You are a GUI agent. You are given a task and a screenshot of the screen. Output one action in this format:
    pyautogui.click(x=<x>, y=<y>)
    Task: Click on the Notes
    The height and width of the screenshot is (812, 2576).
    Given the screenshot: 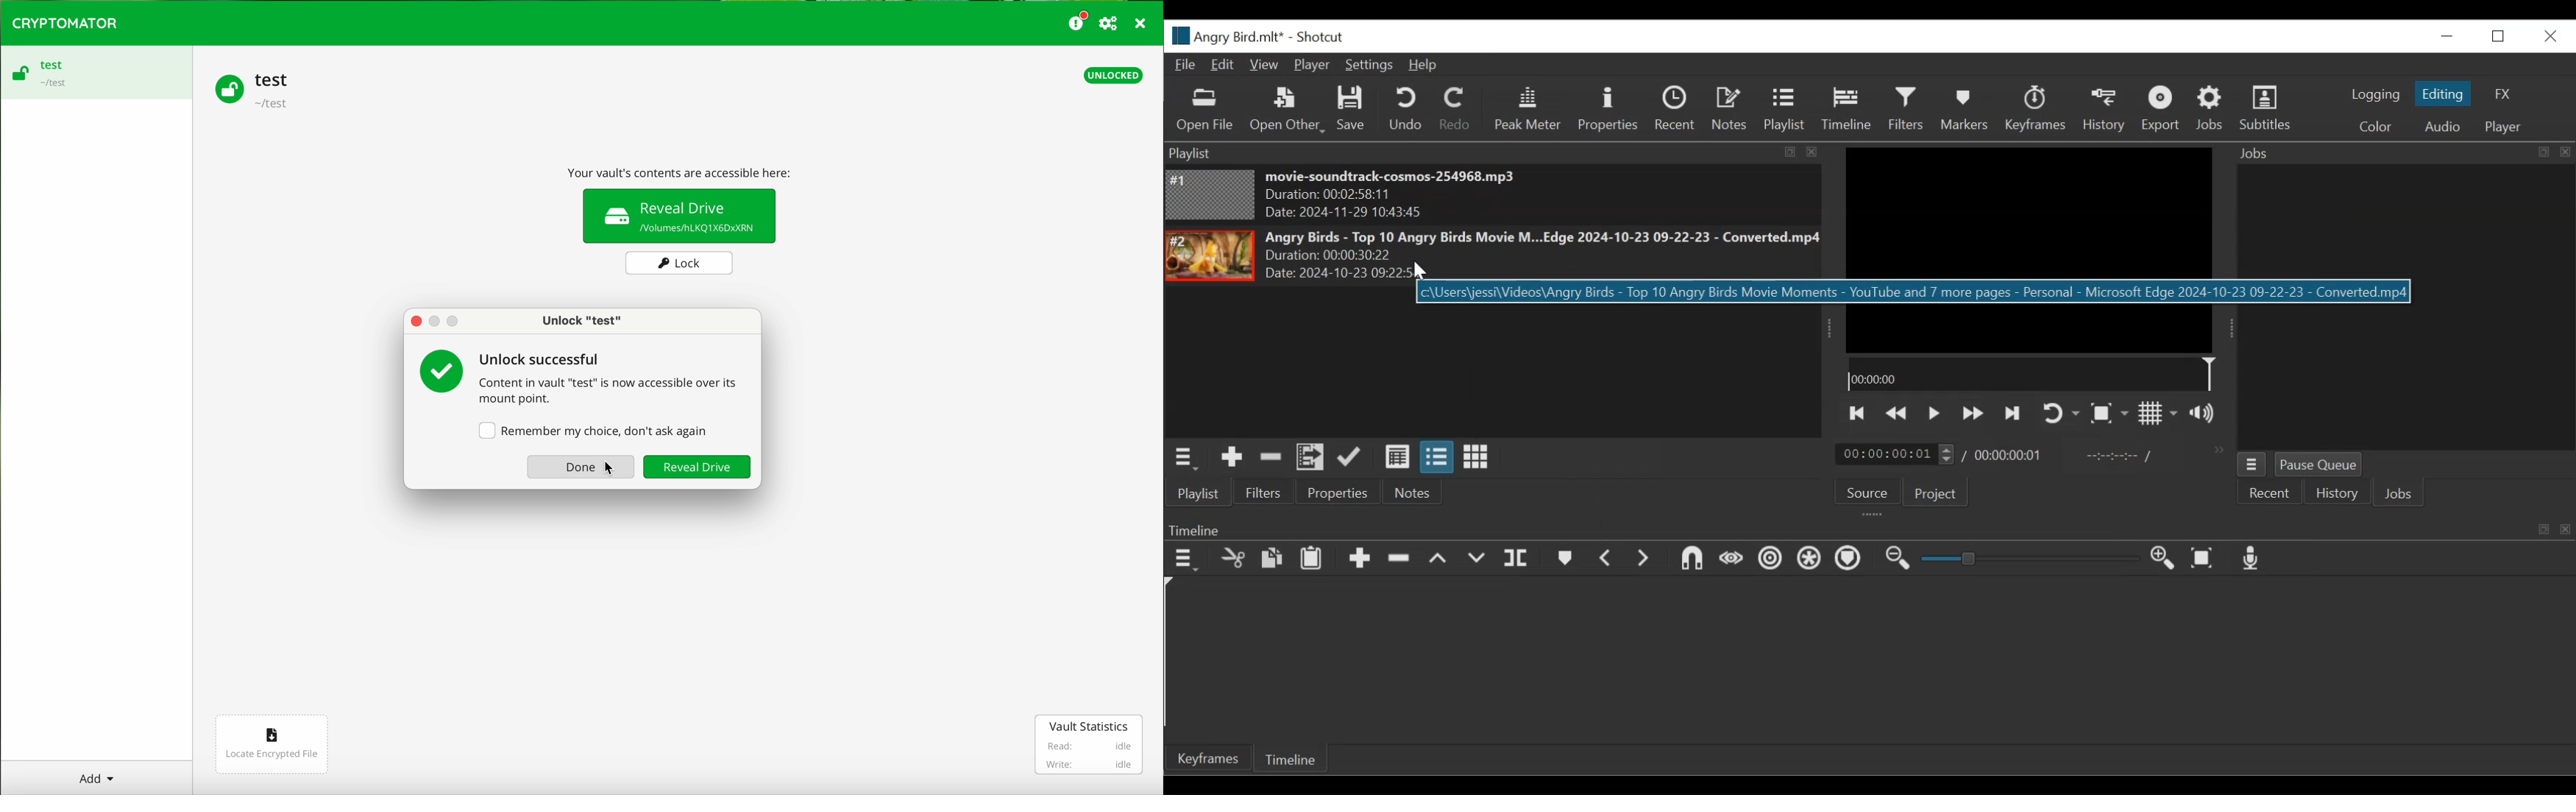 What is the action you would take?
    pyautogui.click(x=1728, y=108)
    